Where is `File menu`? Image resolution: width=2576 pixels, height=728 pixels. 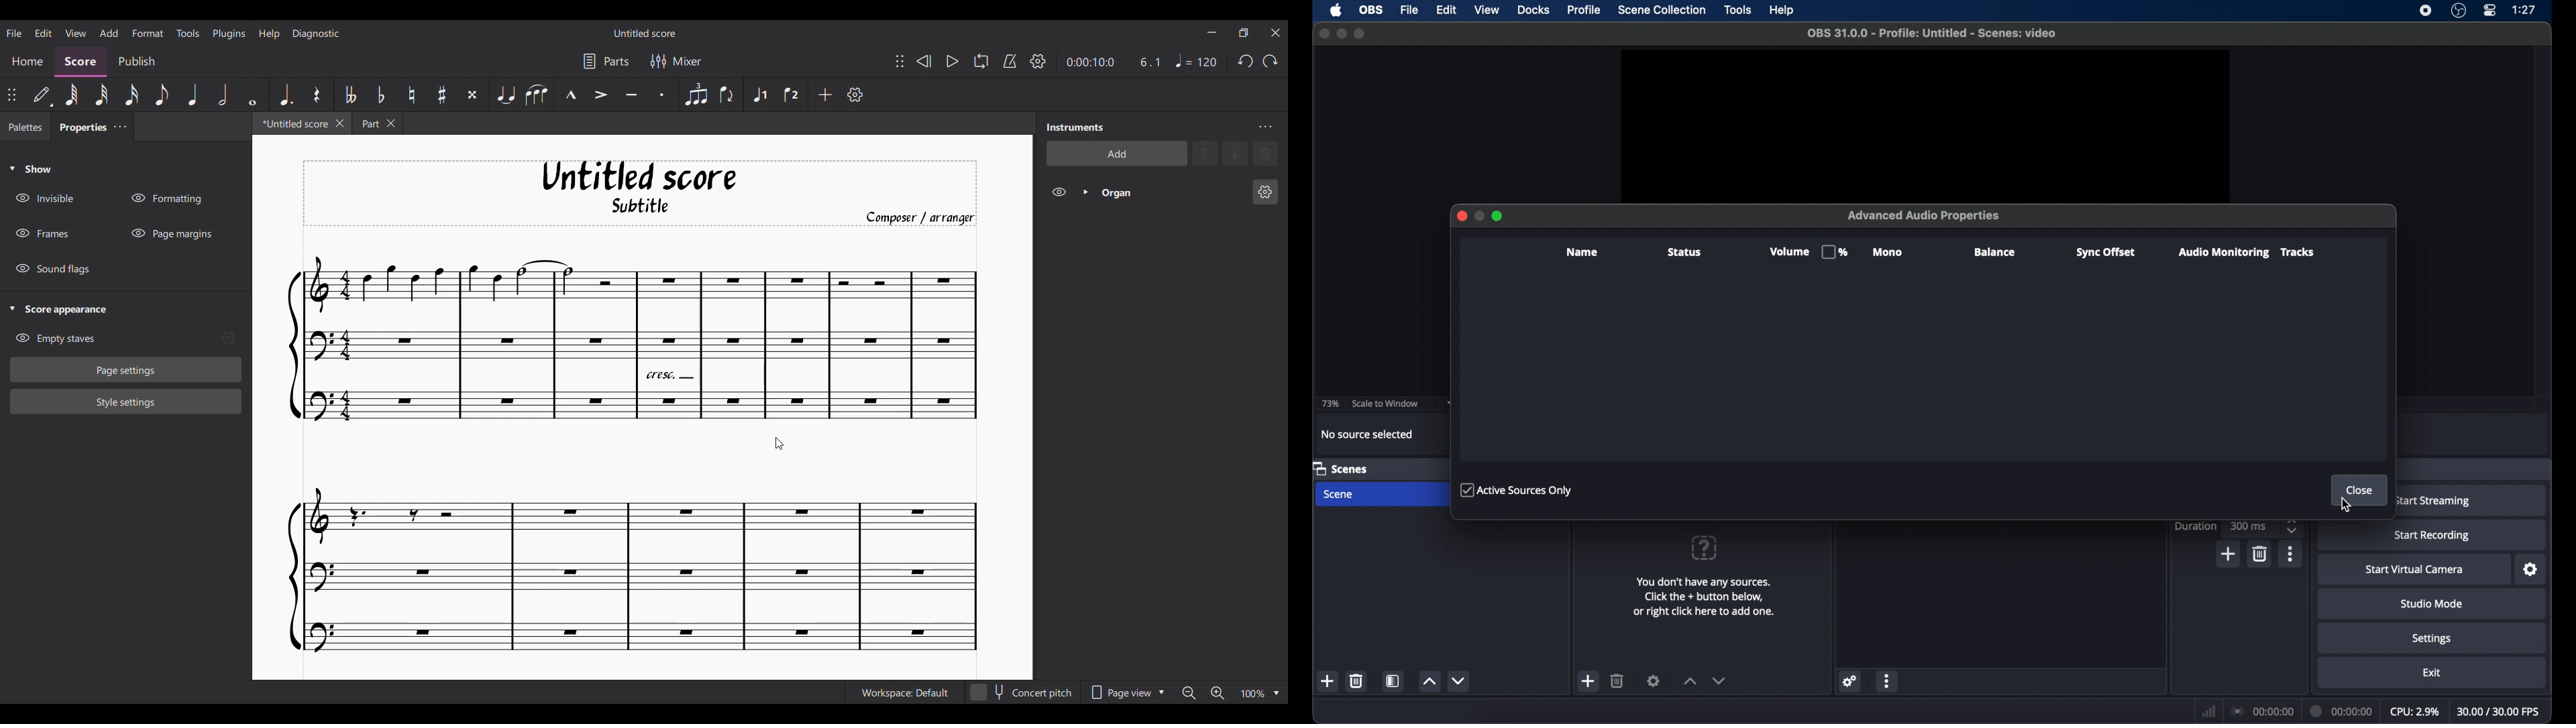
File menu is located at coordinates (14, 32).